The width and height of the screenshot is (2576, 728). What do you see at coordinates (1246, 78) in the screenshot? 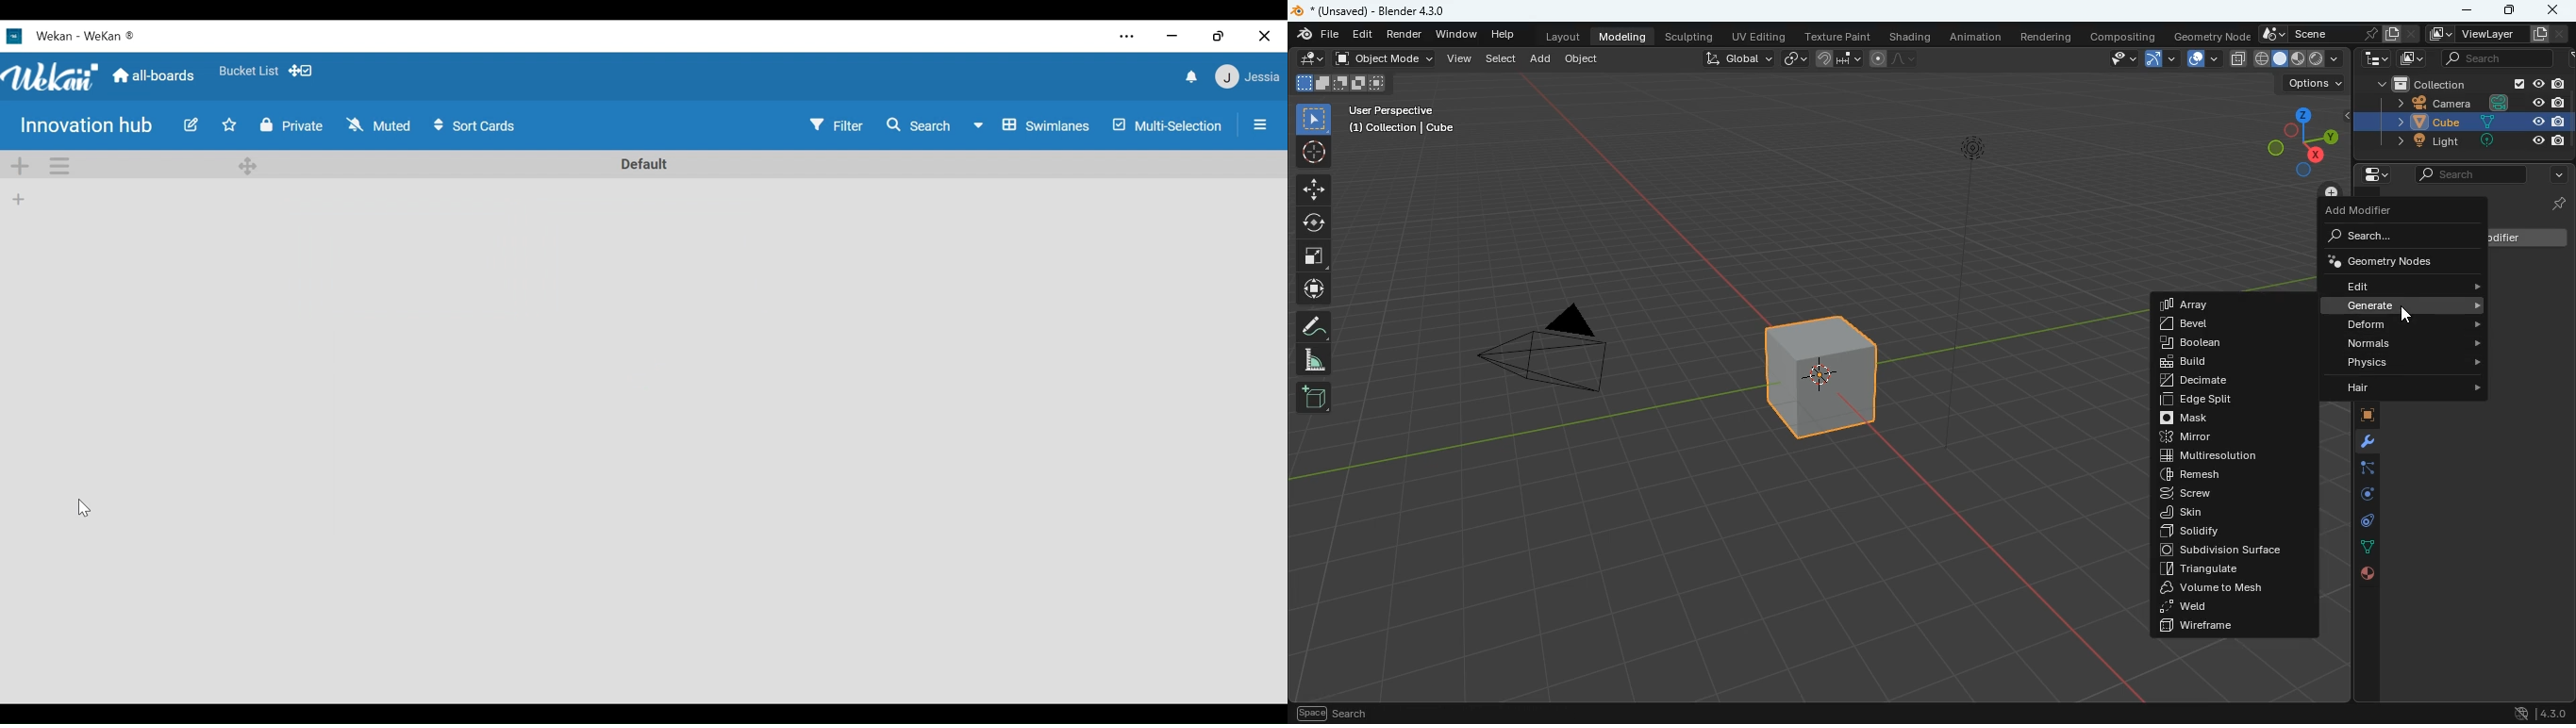
I see `User Member` at bounding box center [1246, 78].